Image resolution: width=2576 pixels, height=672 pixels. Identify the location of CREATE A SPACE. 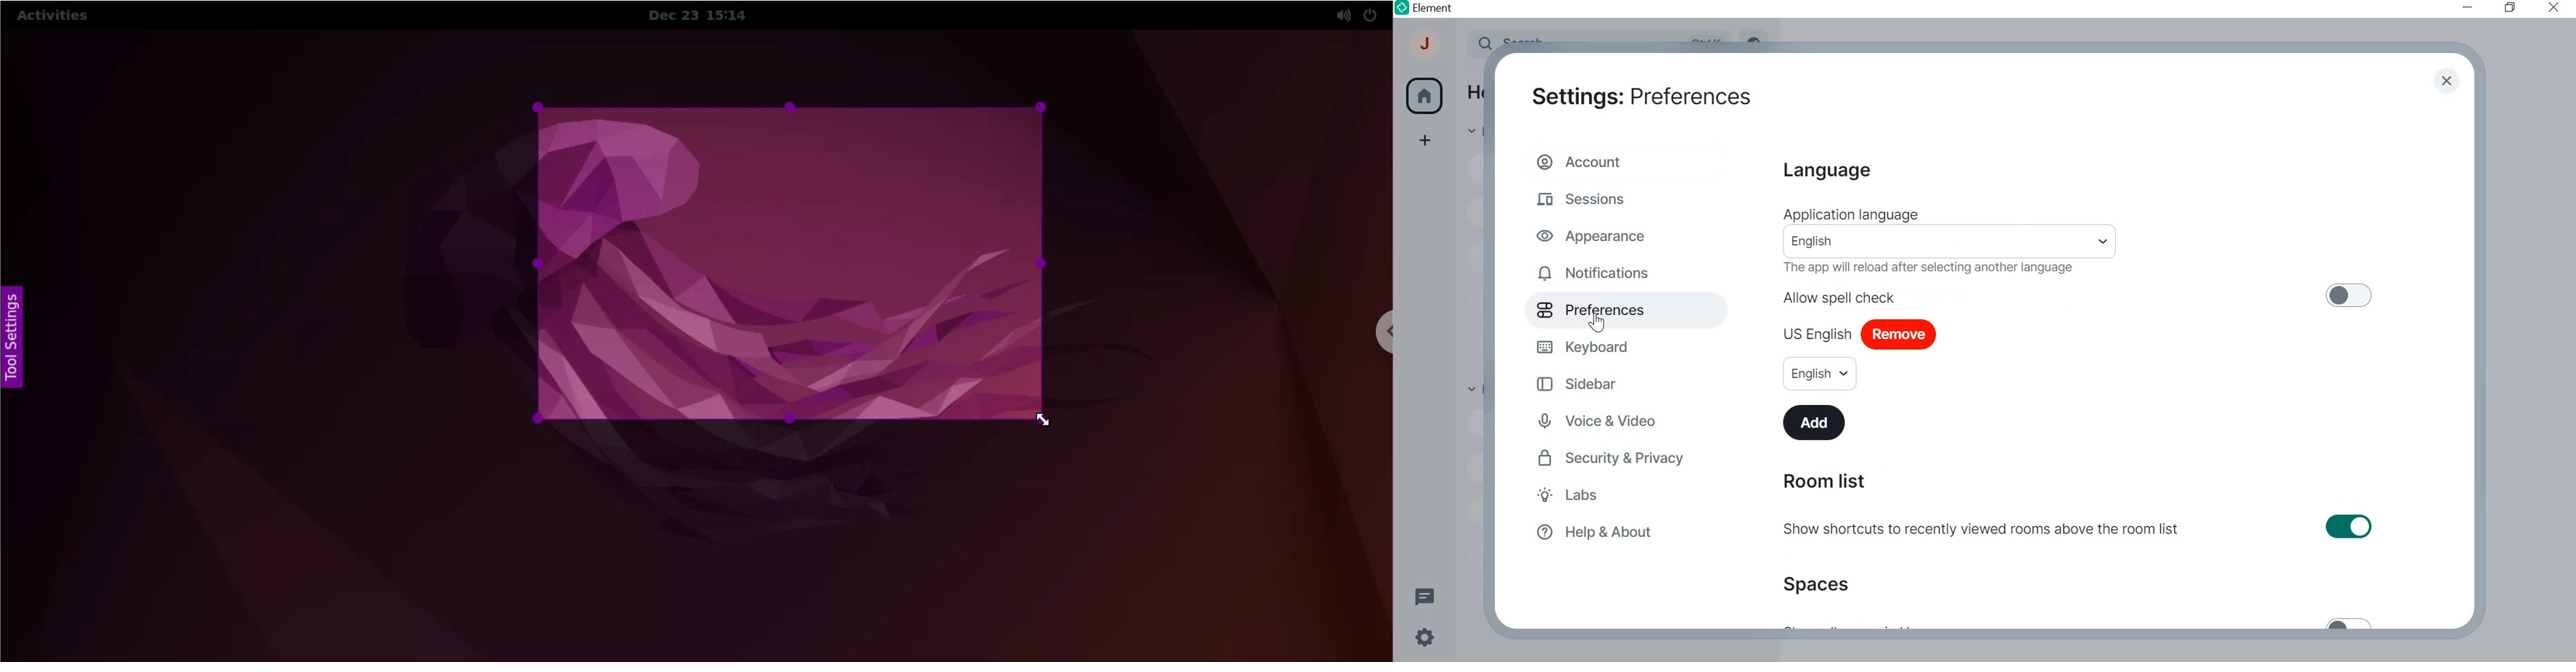
(1426, 142).